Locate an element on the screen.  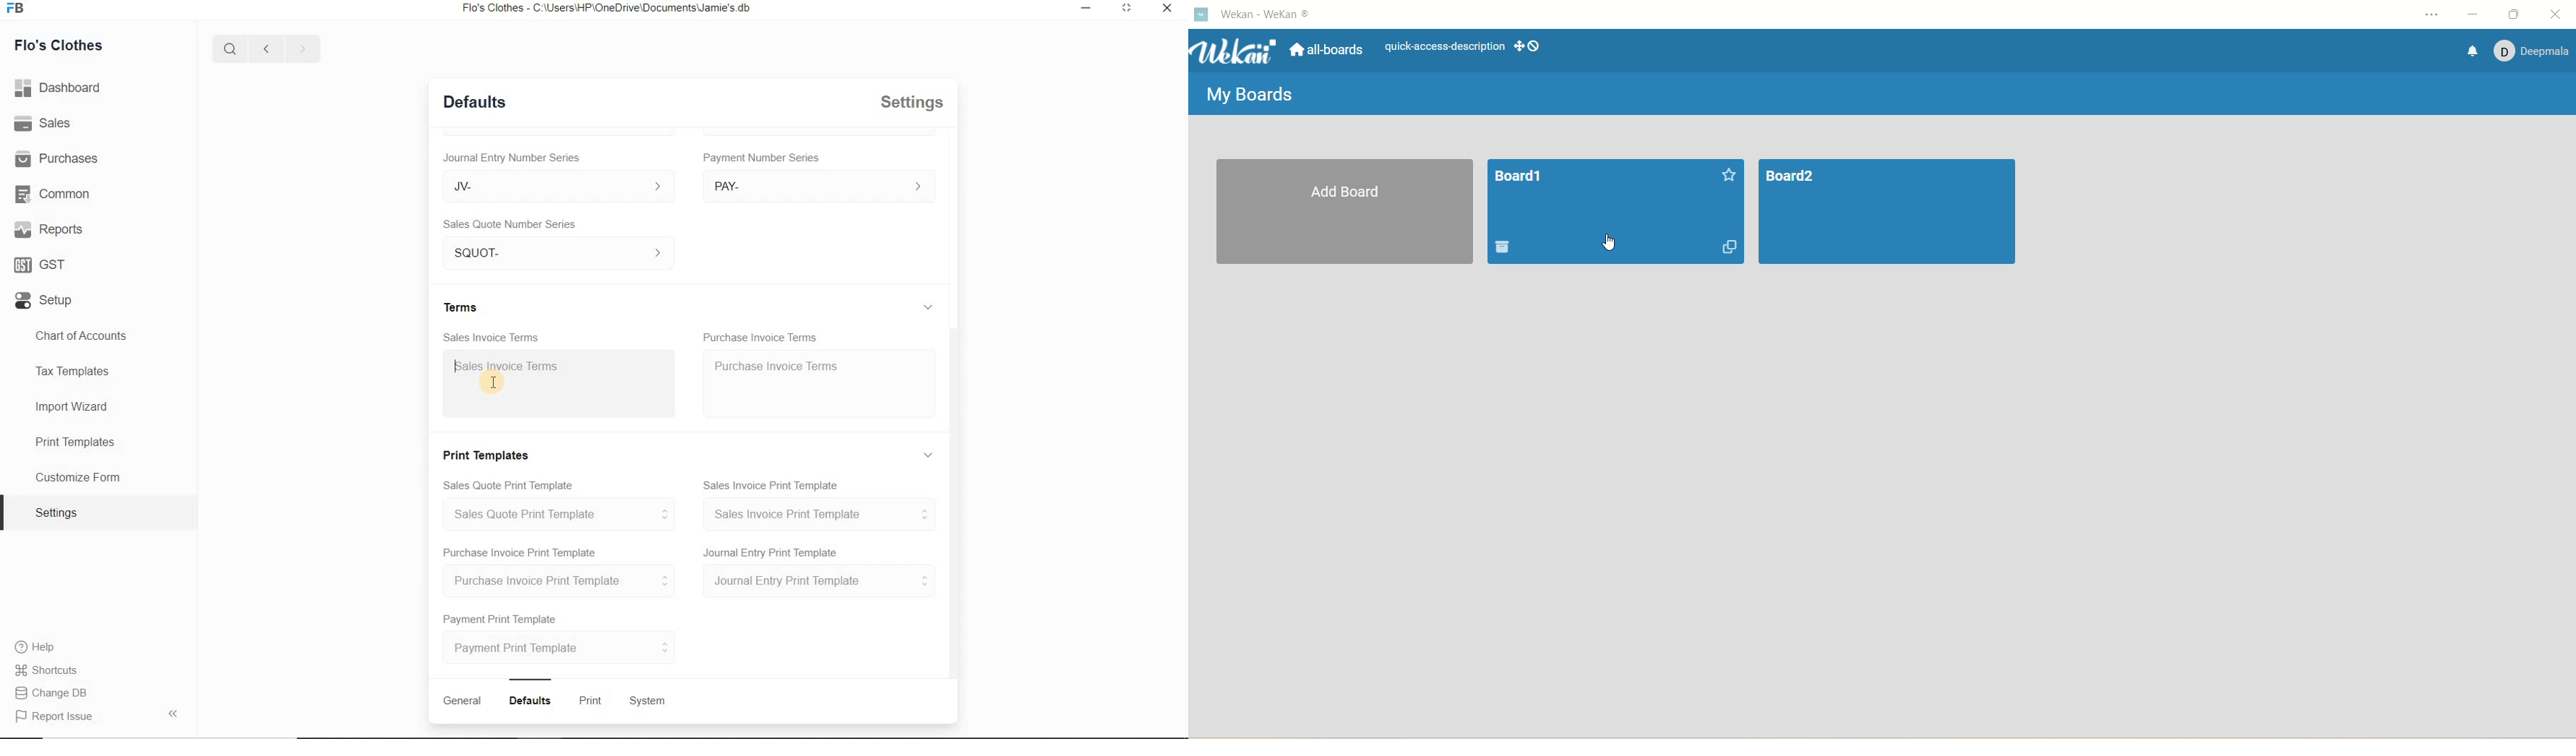
Journal Entry Print Template is located at coordinates (772, 551).